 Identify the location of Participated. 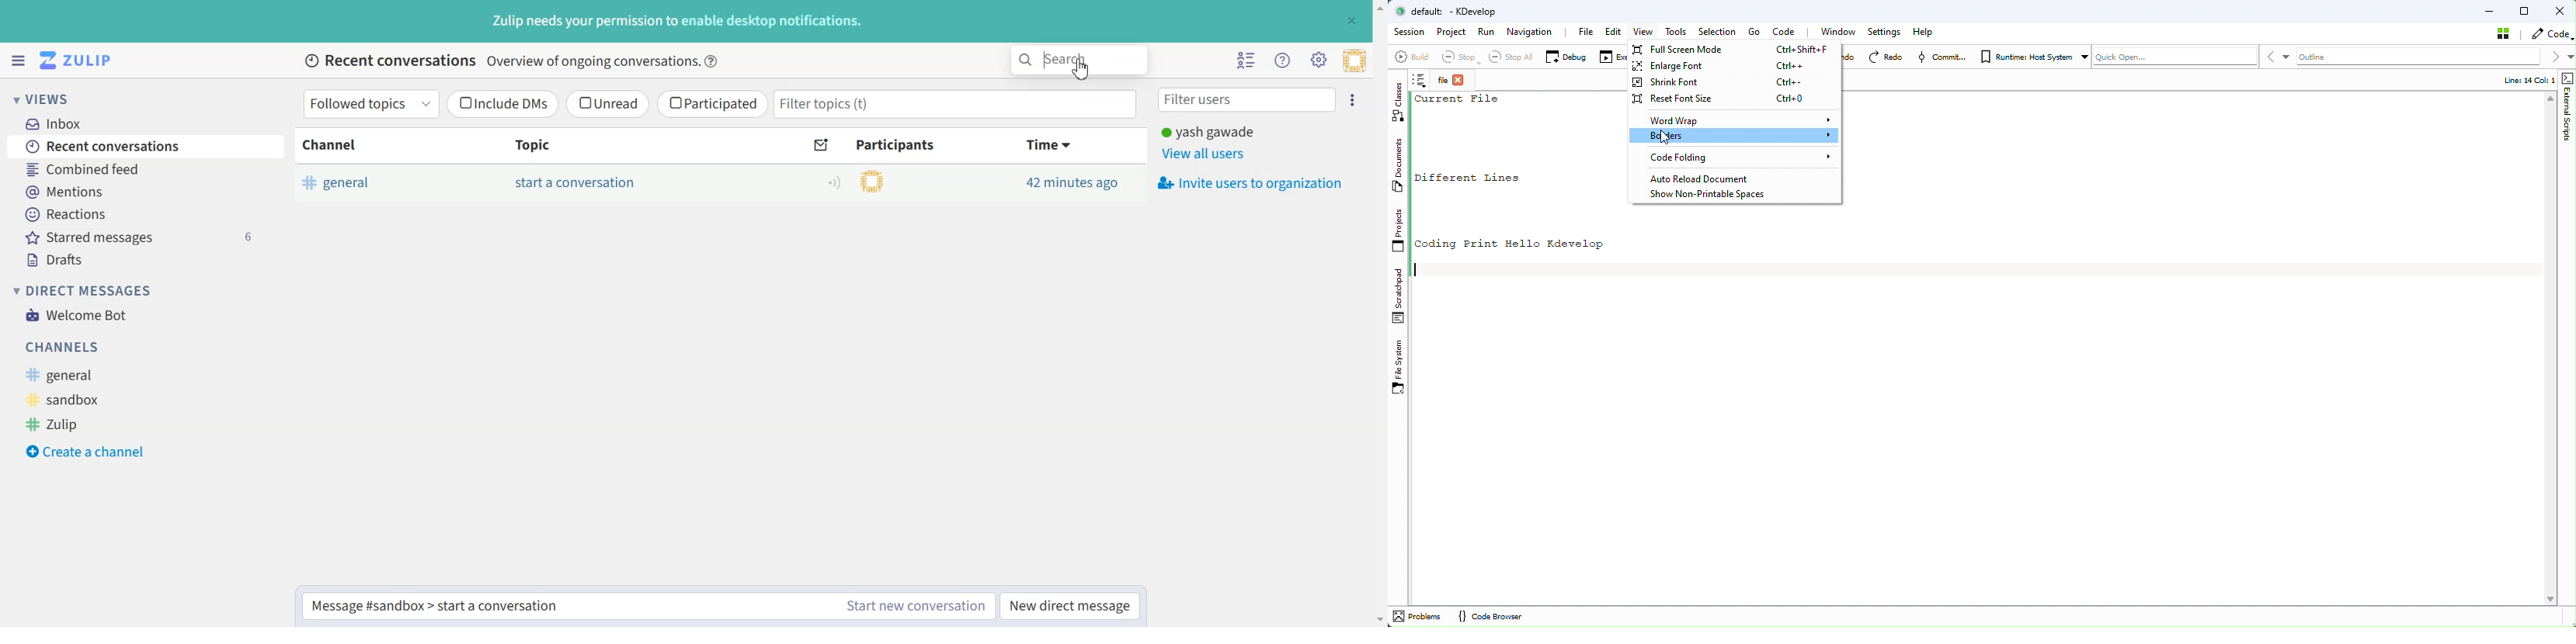
(712, 104).